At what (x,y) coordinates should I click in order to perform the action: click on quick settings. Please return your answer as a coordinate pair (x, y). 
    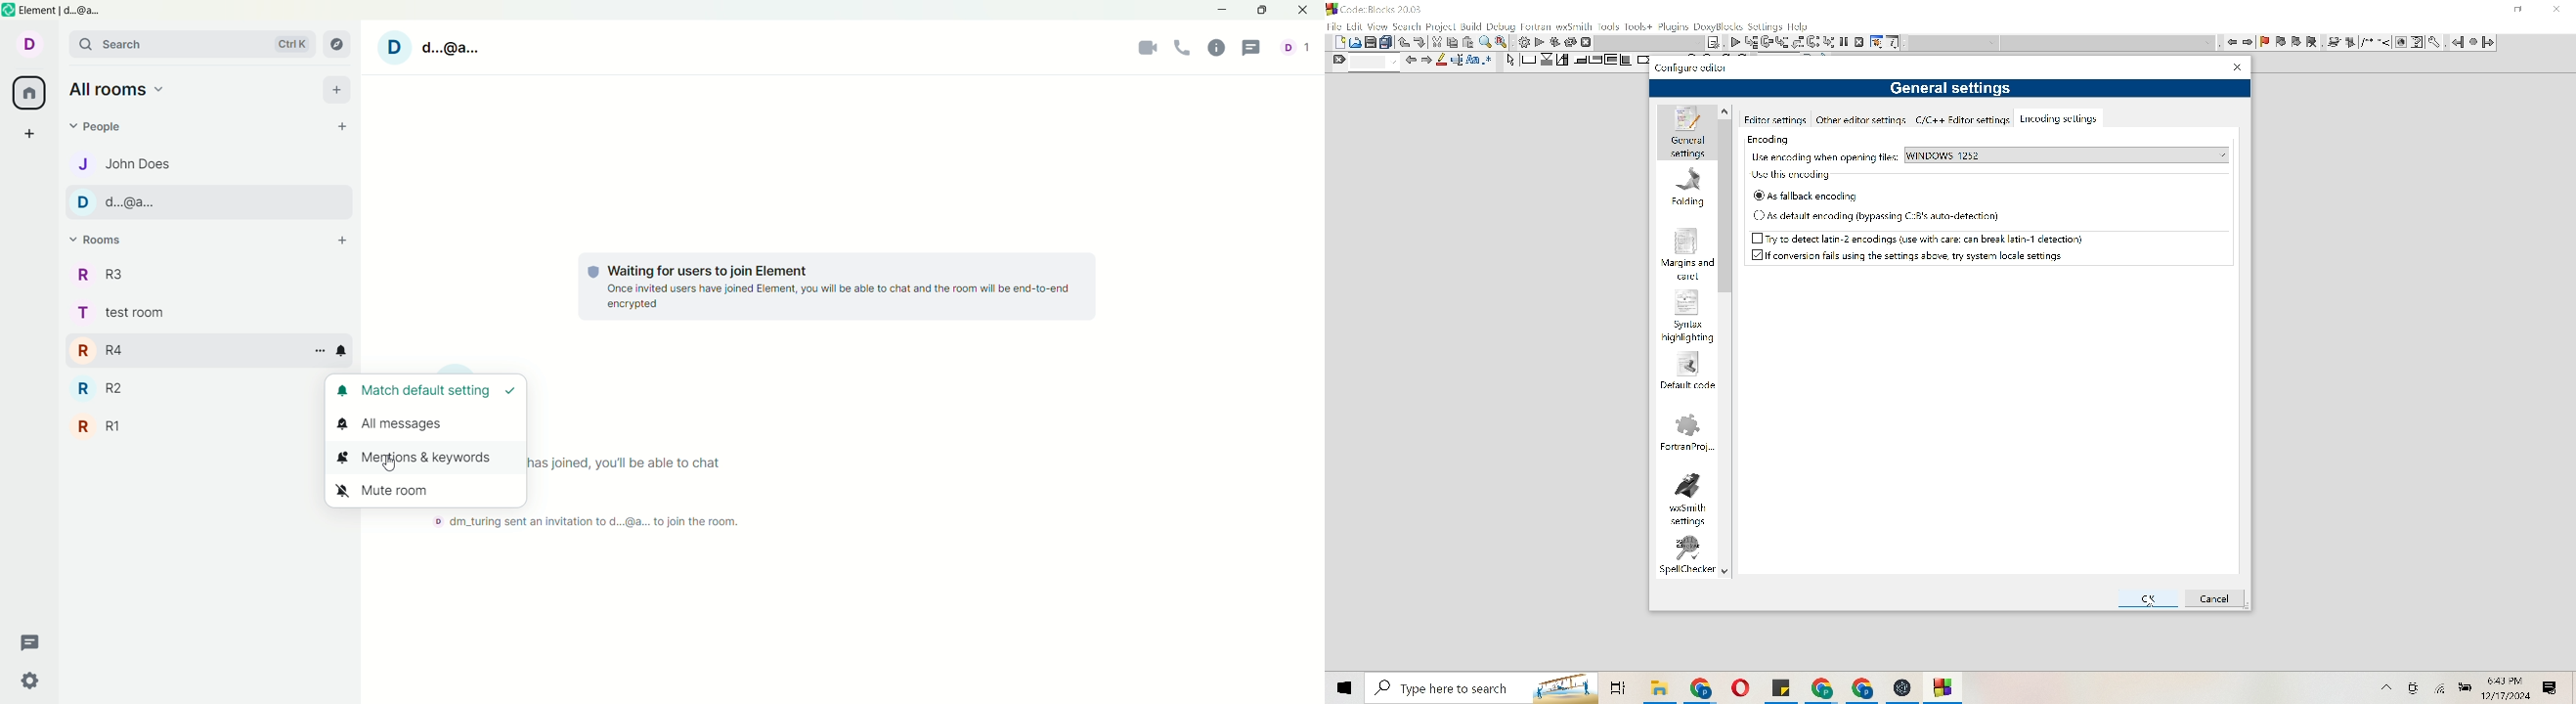
    Looking at the image, I should click on (30, 680).